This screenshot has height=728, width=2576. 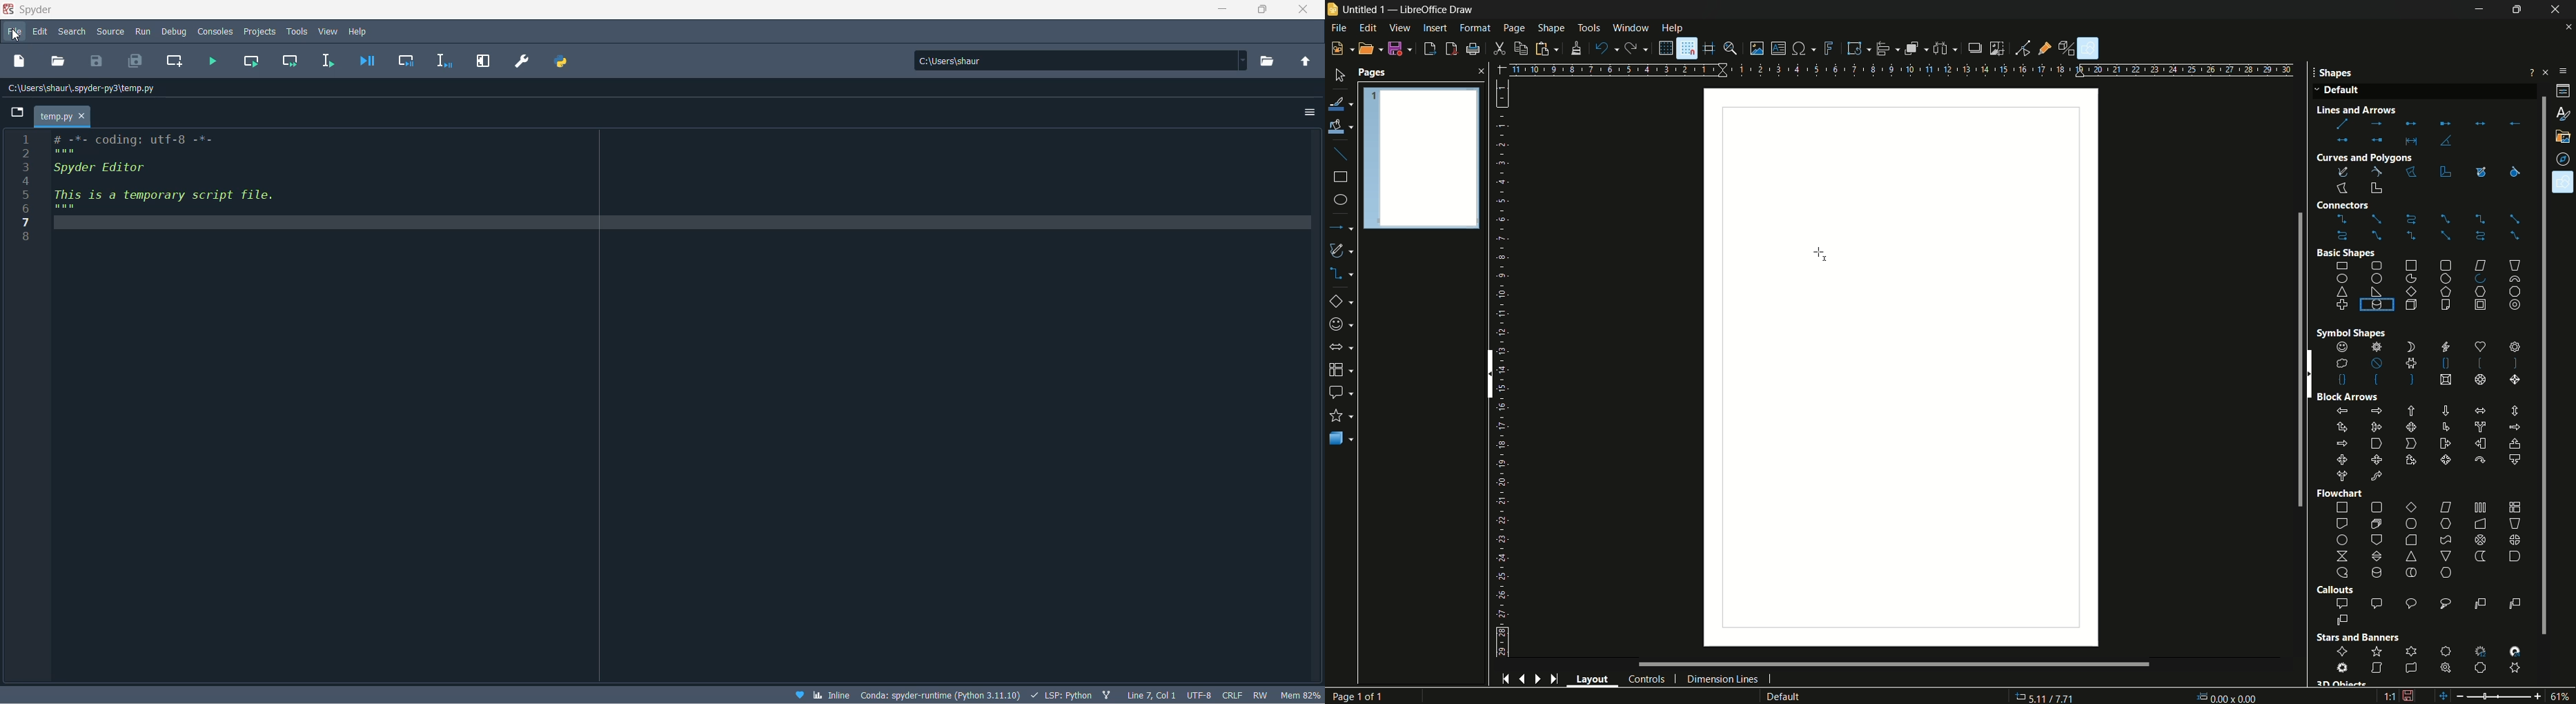 What do you see at coordinates (2564, 159) in the screenshot?
I see `navigator` at bounding box center [2564, 159].